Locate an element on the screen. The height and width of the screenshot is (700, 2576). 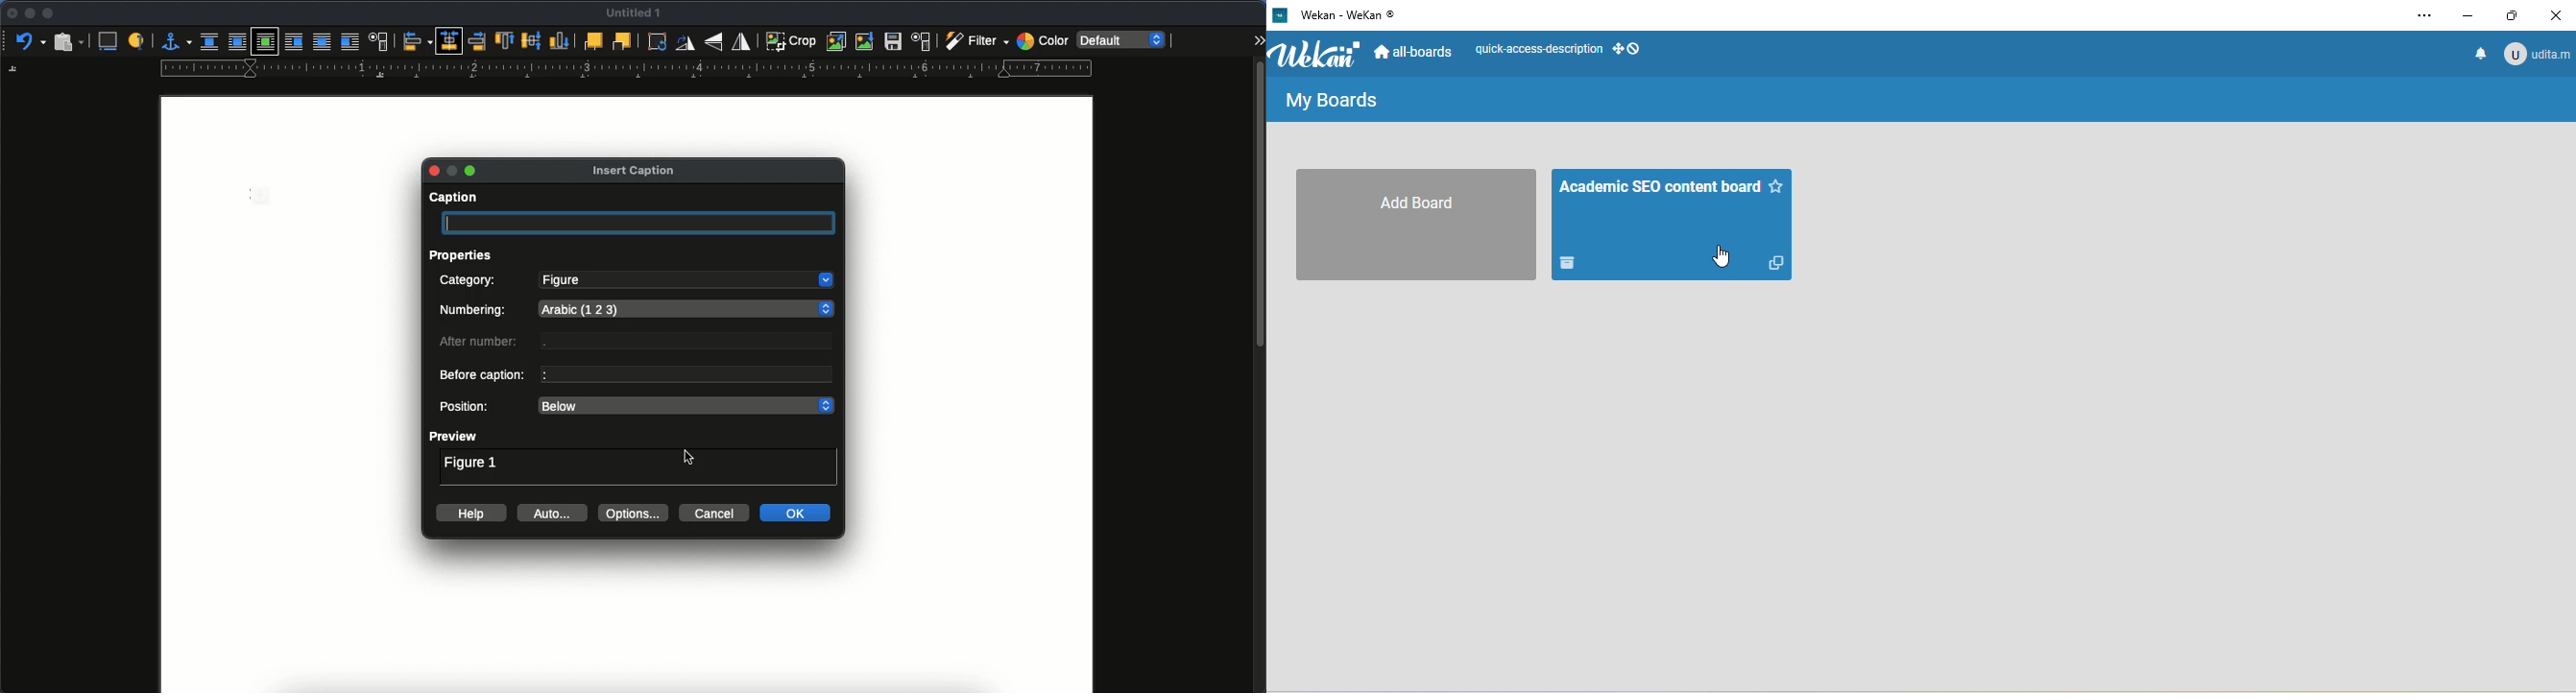
my boards is located at coordinates (1343, 103).